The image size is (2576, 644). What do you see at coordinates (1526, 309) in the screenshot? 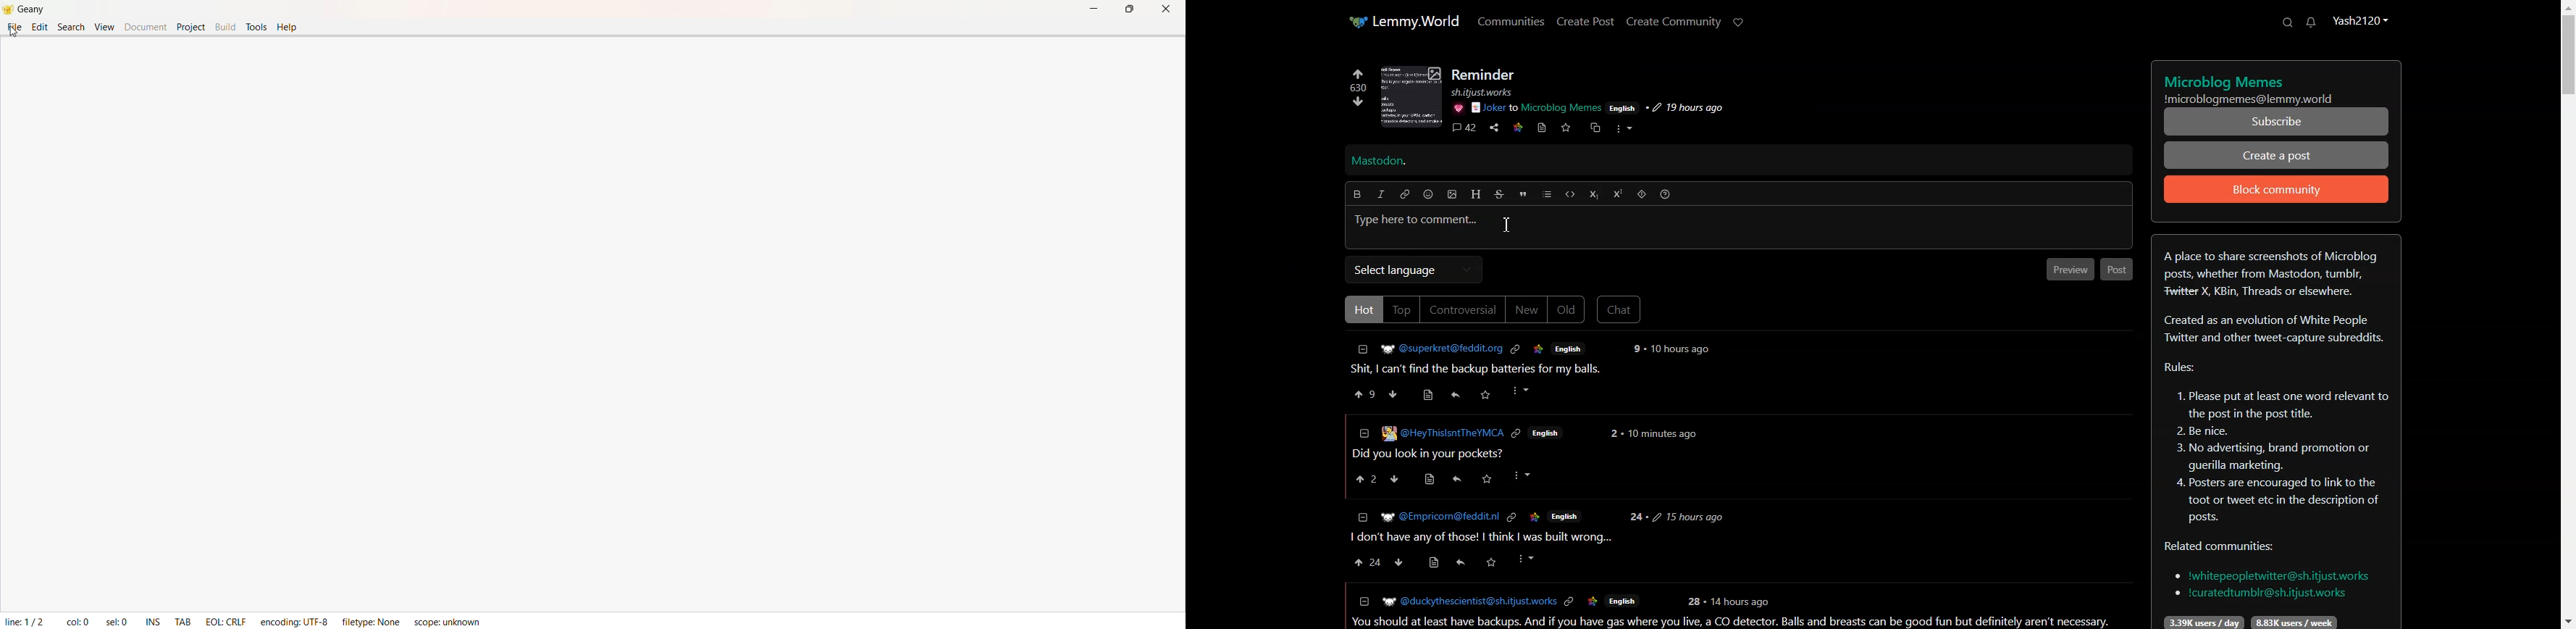
I see `New` at bounding box center [1526, 309].